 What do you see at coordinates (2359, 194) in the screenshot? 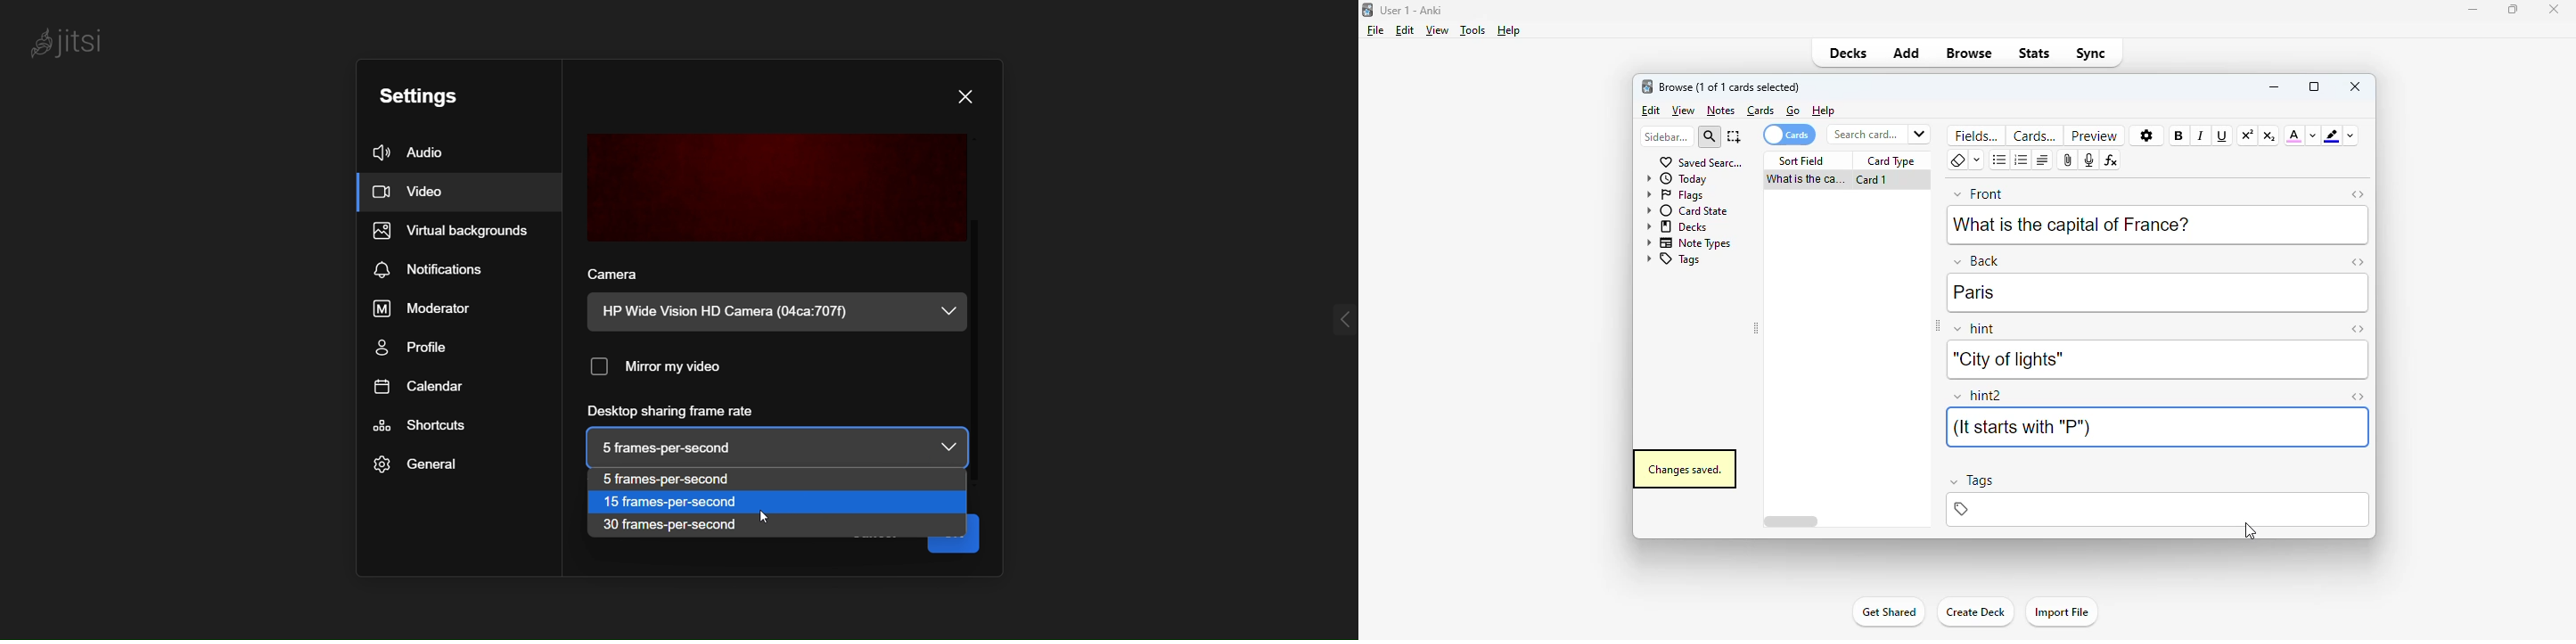
I see `toggle HTML editor` at bounding box center [2359, 194].